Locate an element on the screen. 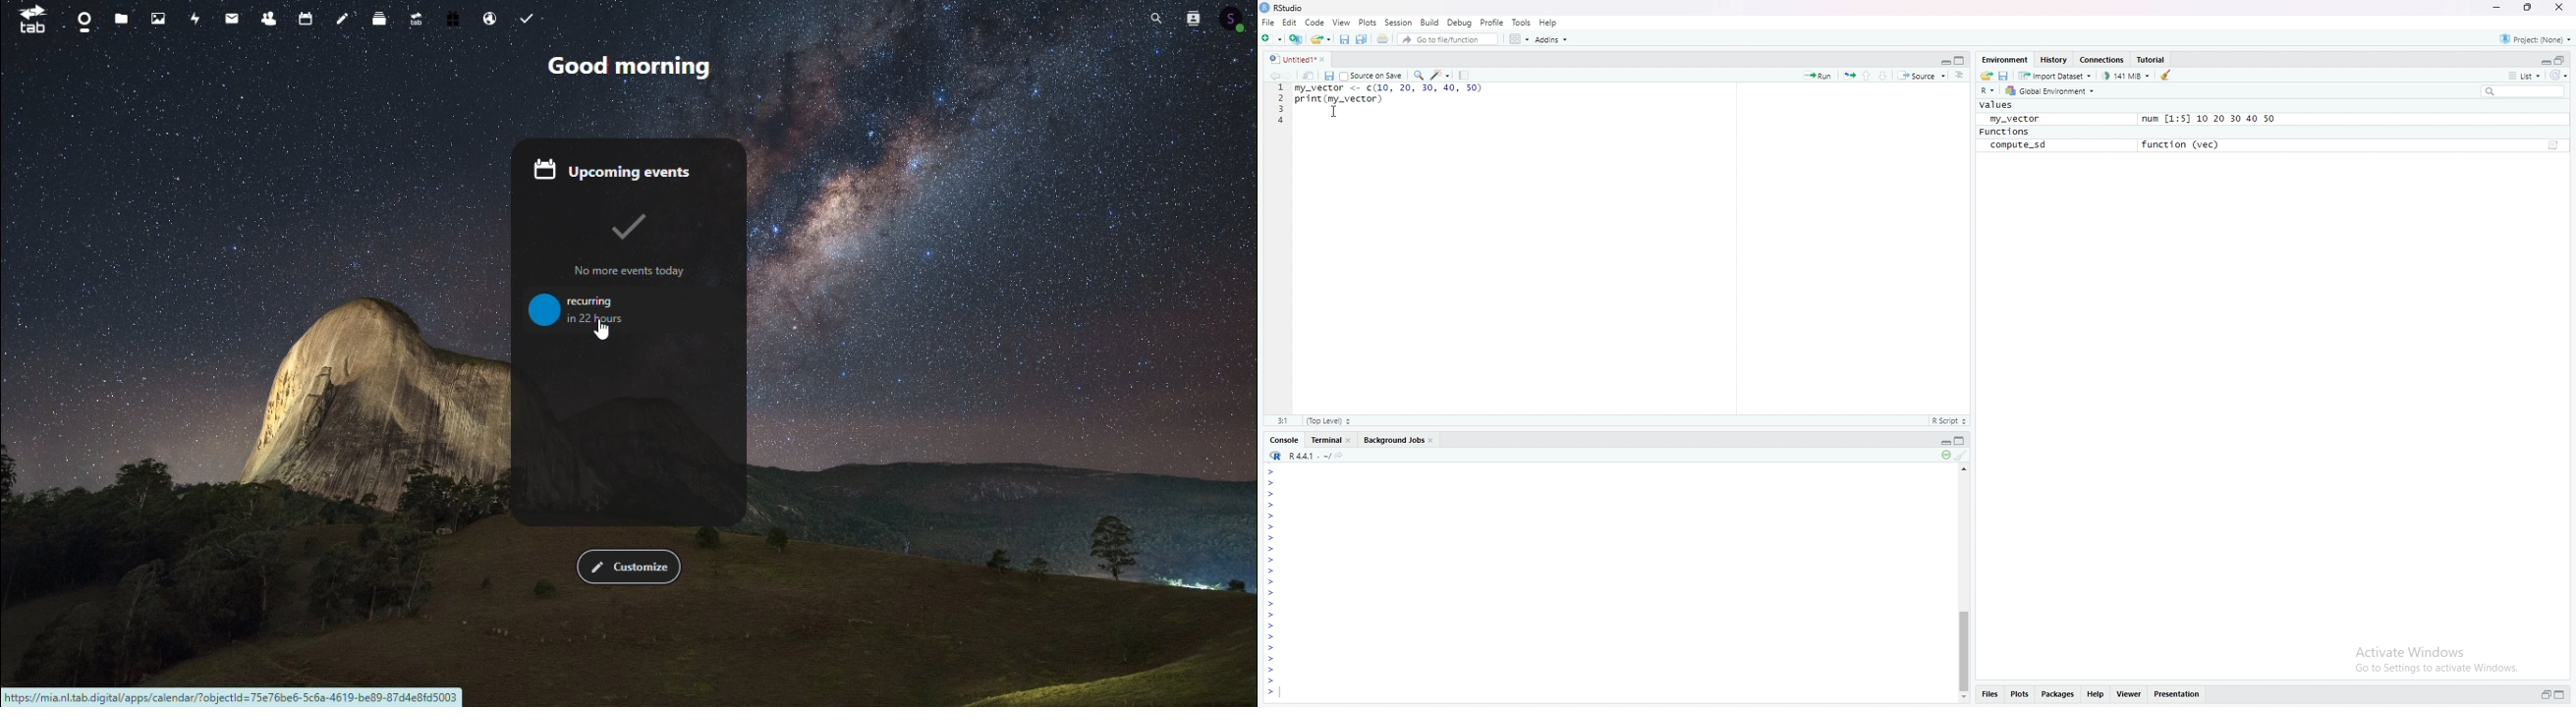 This screenshot has height=728, width=2576. Build is located at coordinates (1429, 21).